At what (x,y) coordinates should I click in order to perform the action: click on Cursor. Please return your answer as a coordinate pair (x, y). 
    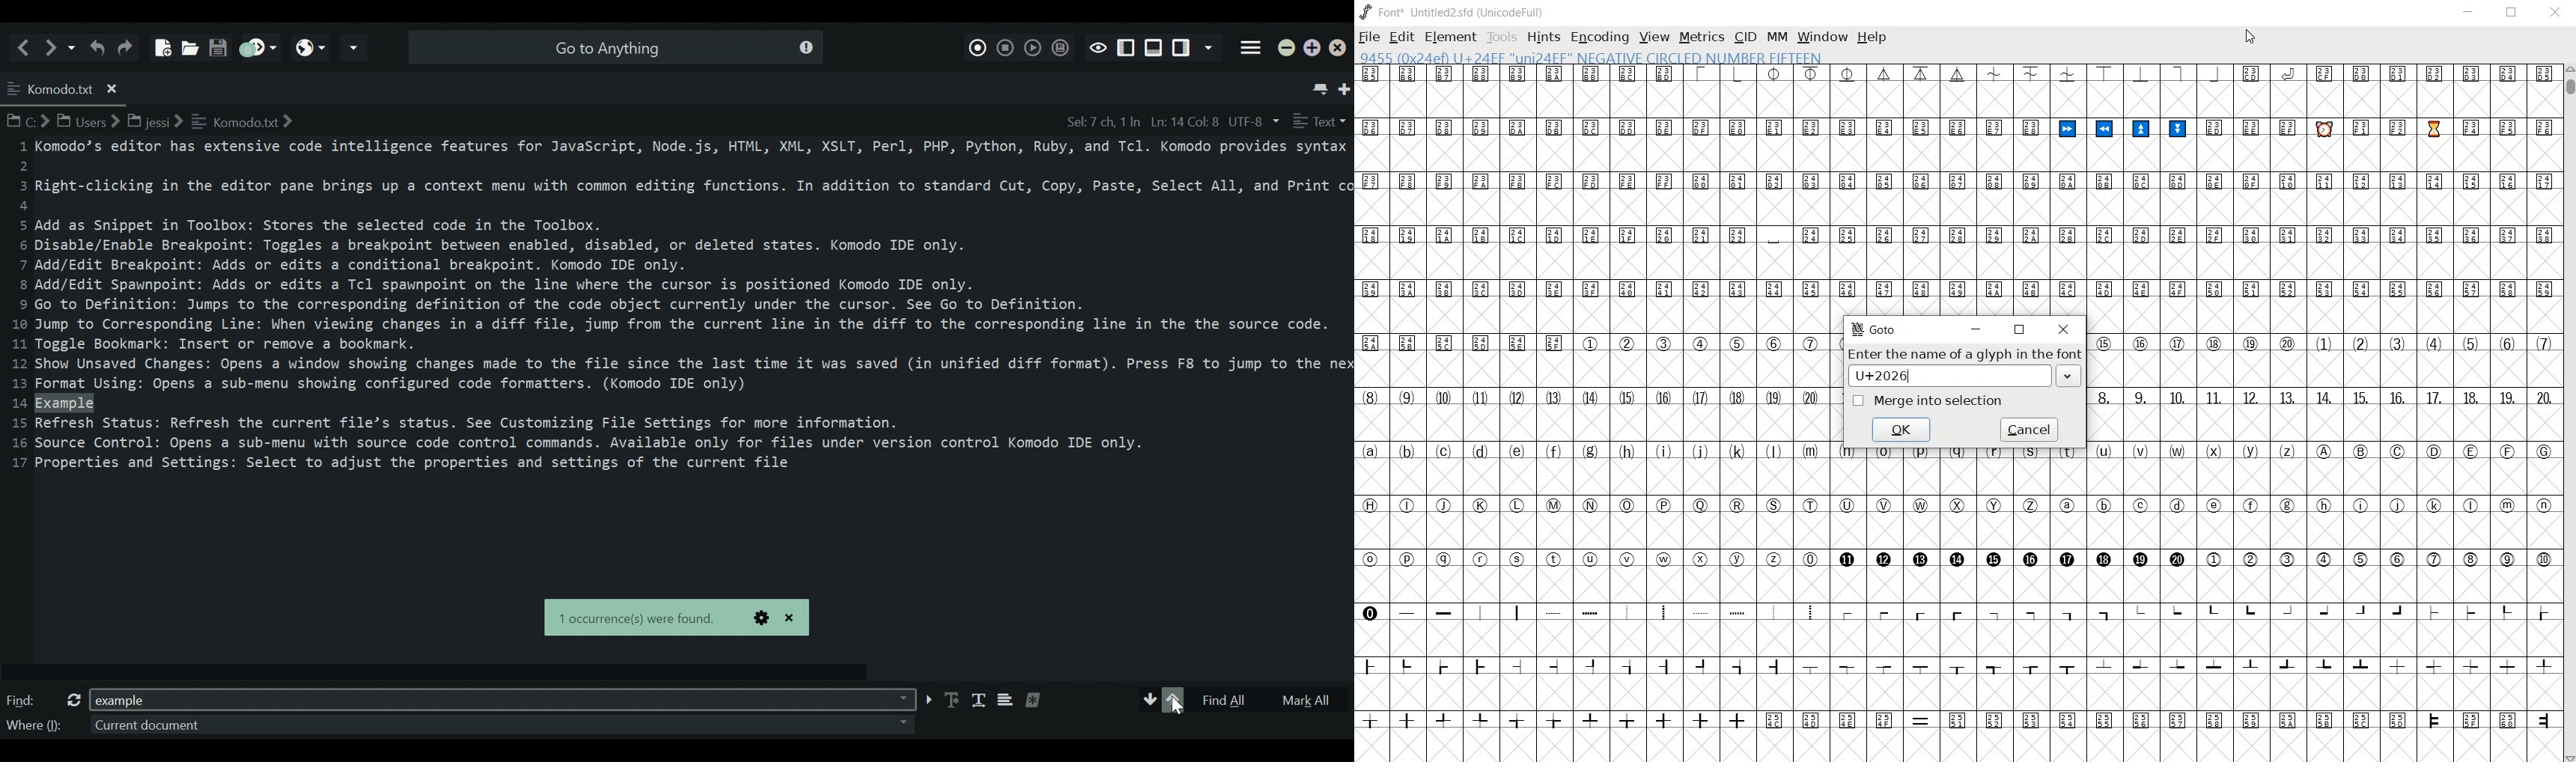
    Looking at the image, I should click on (1180, 707).